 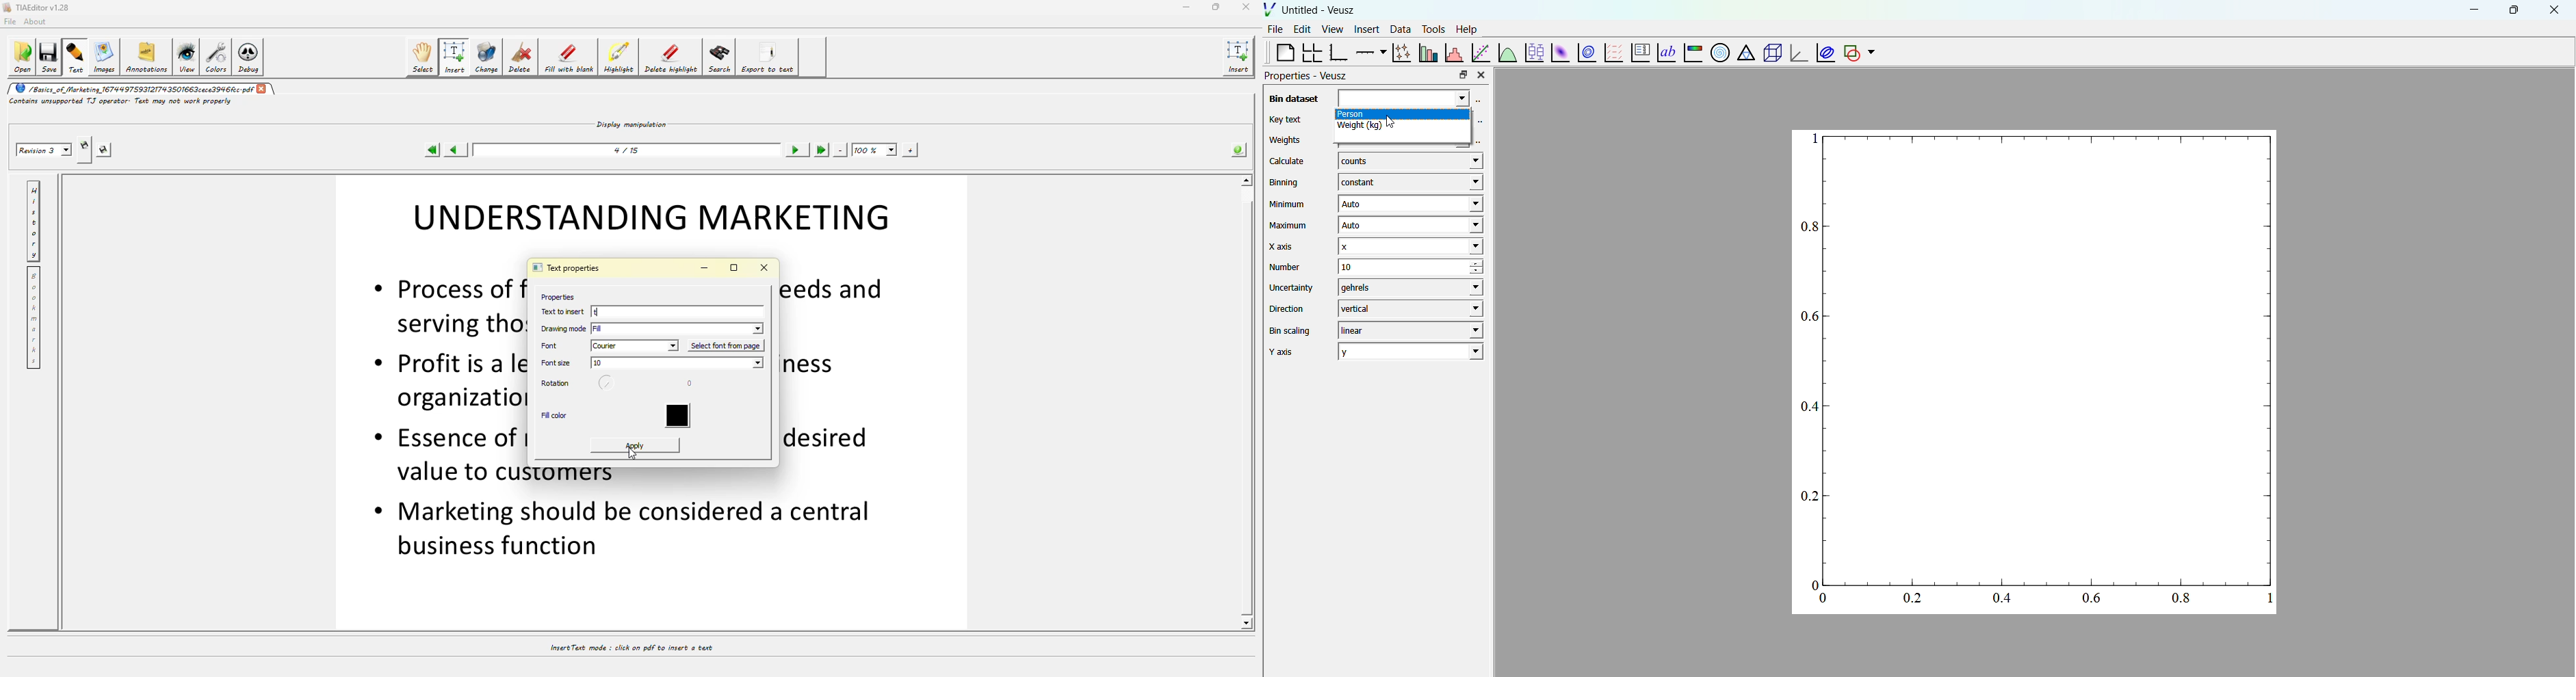 What do you see at coordinates (1290, 331) in the screenshot?
I see `Bin scaling` at bounding box center [1290, 331].